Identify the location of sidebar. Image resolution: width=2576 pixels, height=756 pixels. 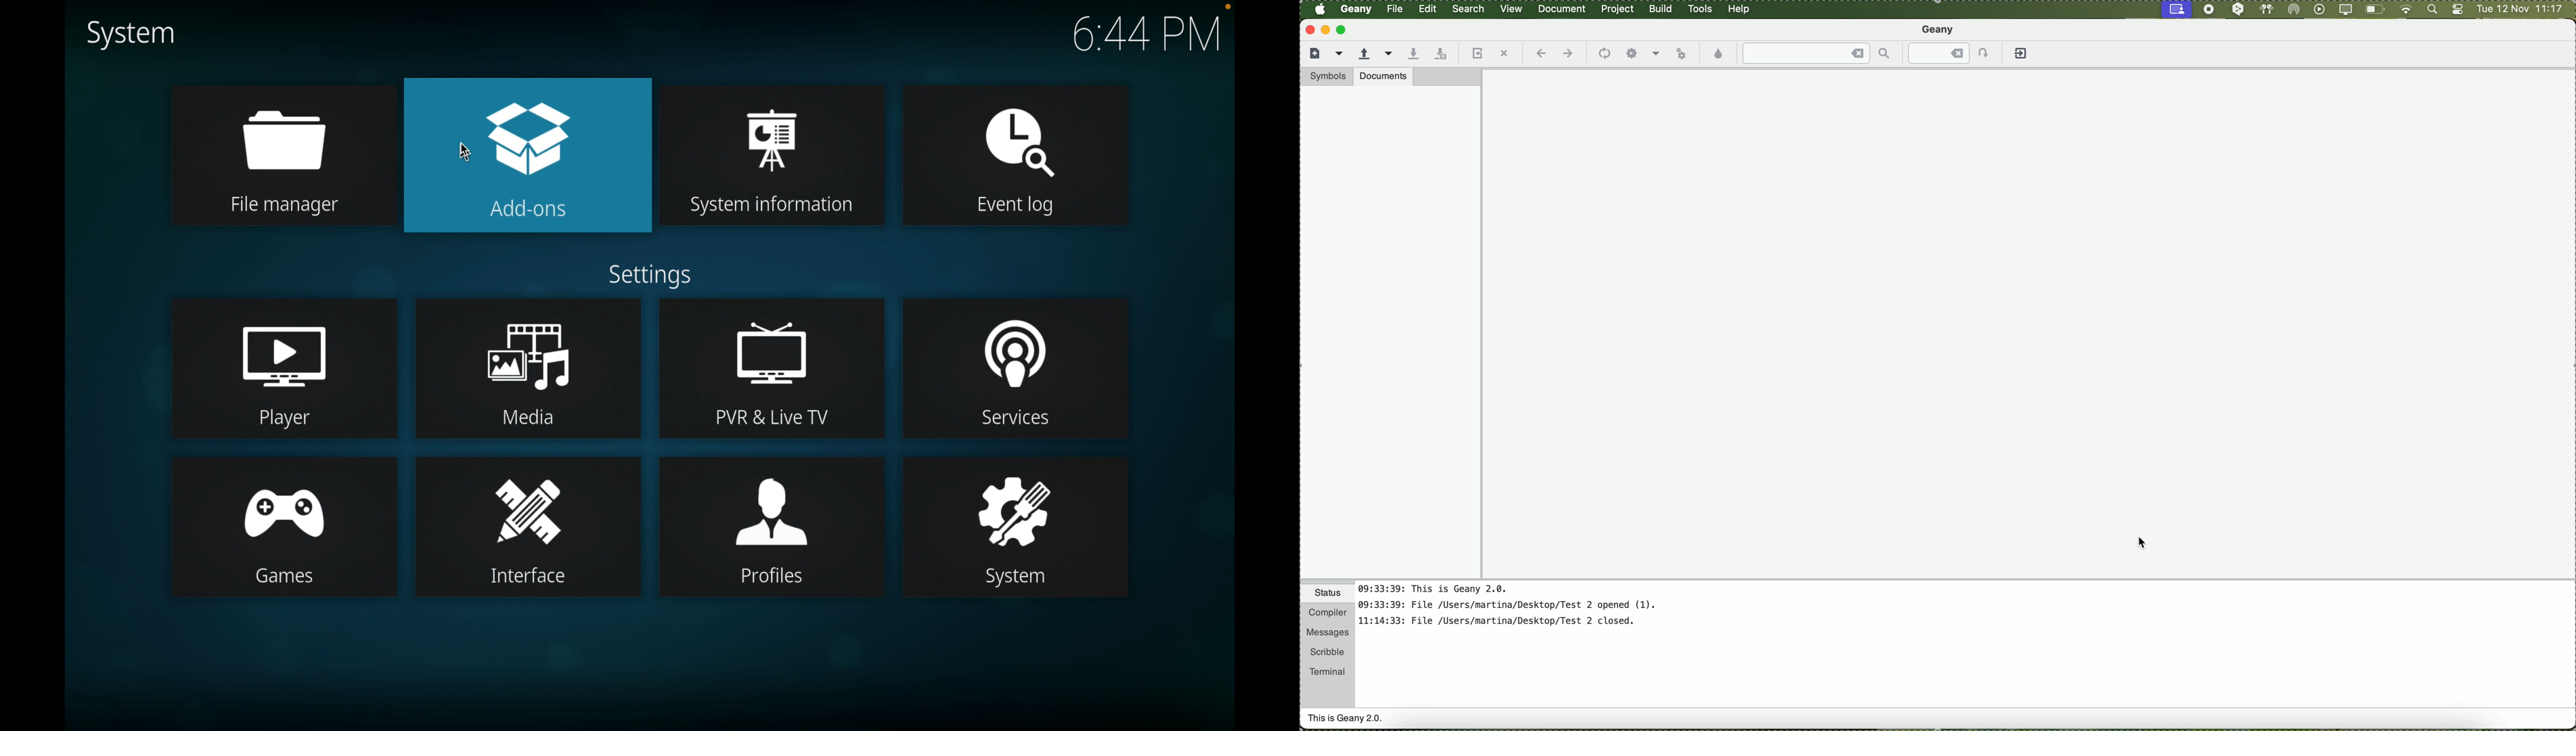
(1390, 332).